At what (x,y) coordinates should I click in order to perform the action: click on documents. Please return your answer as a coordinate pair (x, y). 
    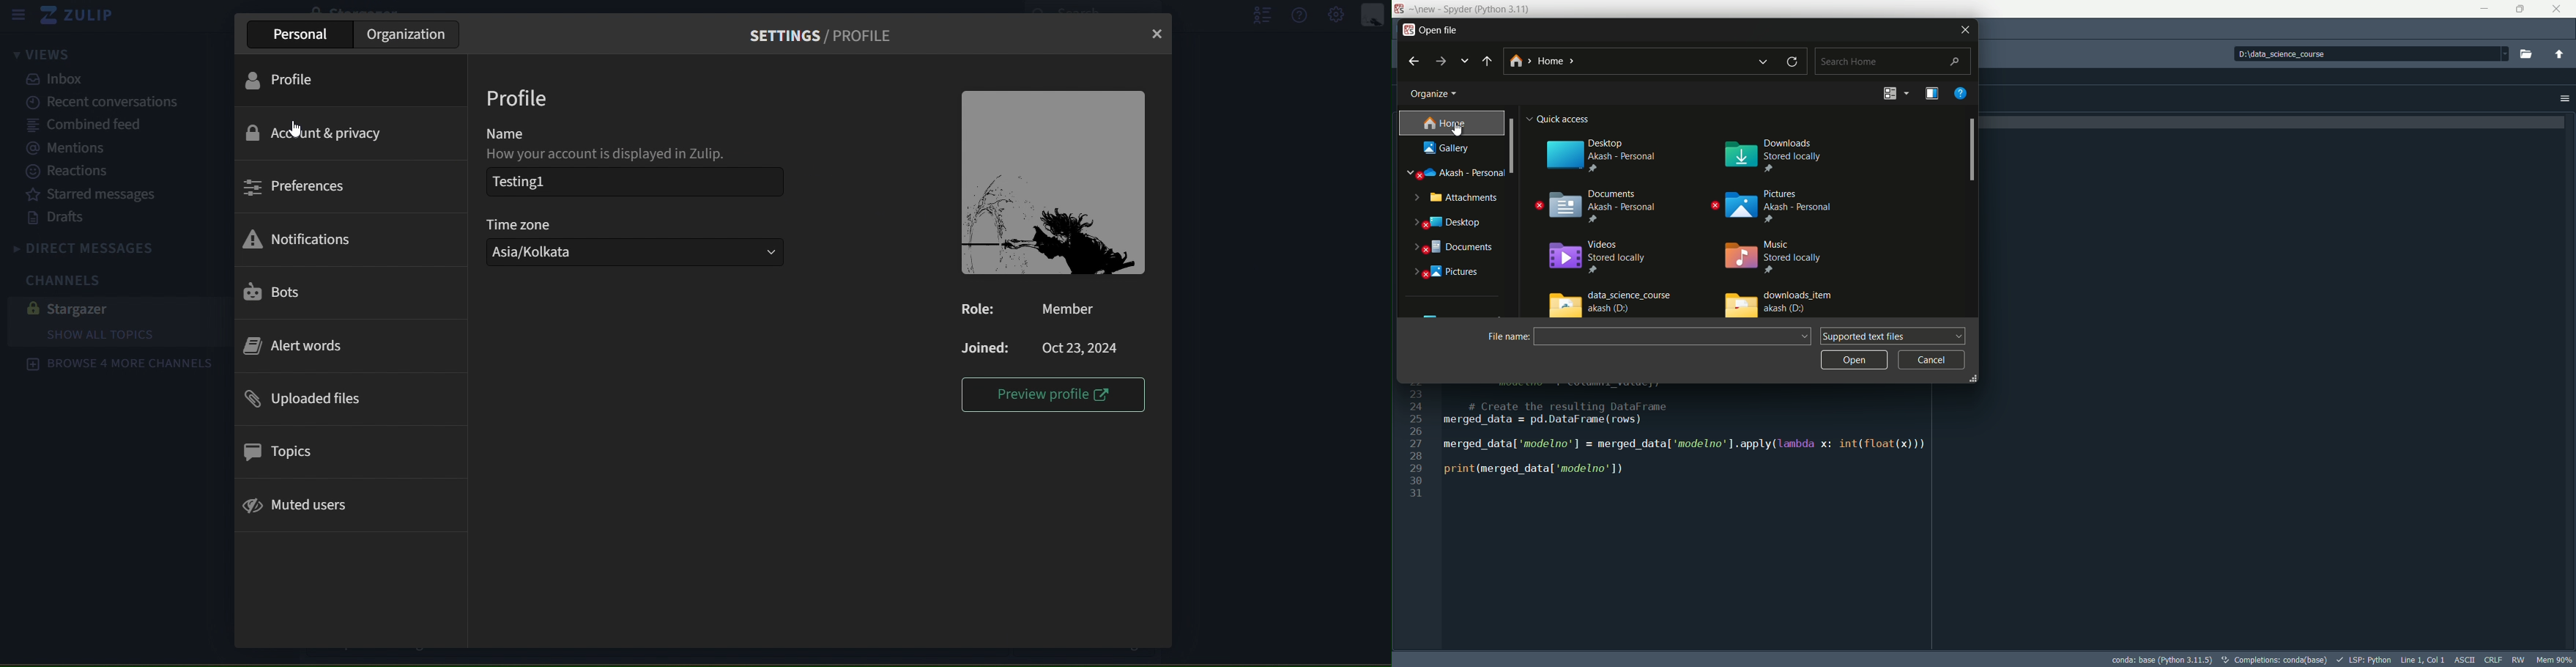
    Looking at the image, I should click on (1596, 206).